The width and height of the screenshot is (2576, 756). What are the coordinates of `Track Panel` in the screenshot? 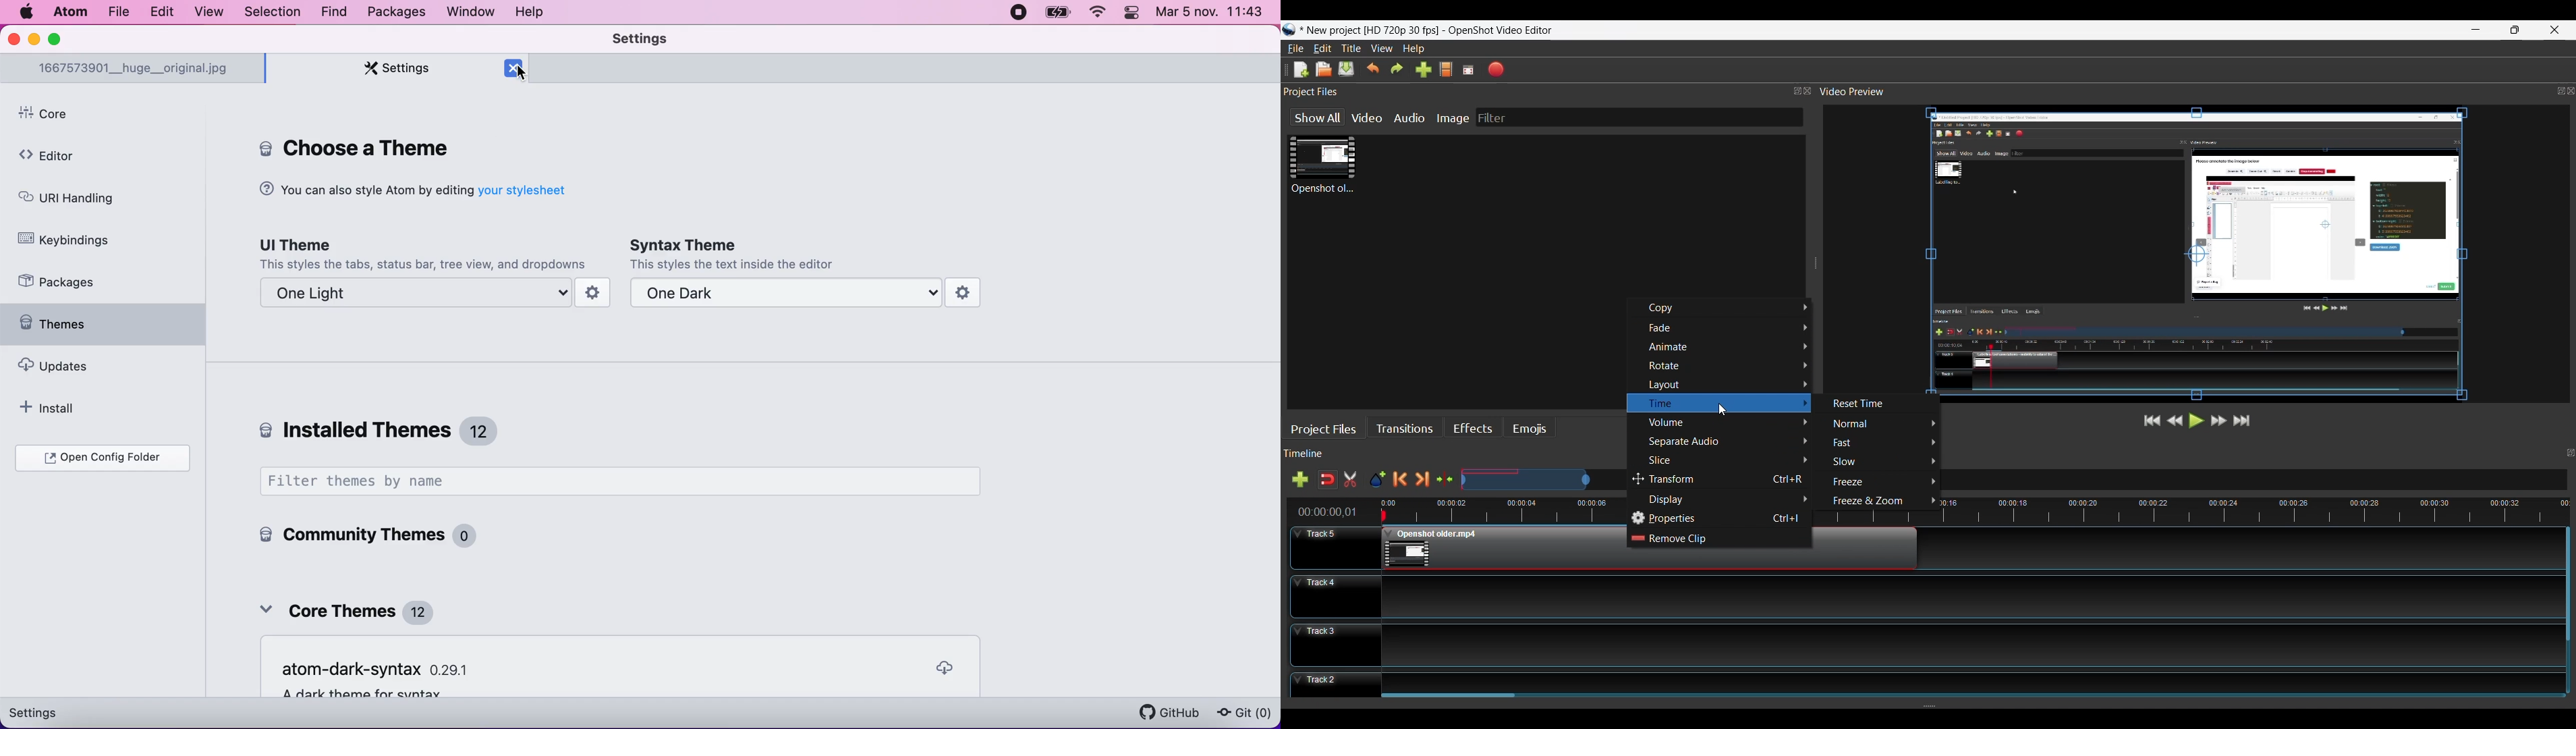 It's located at (1969, 680).